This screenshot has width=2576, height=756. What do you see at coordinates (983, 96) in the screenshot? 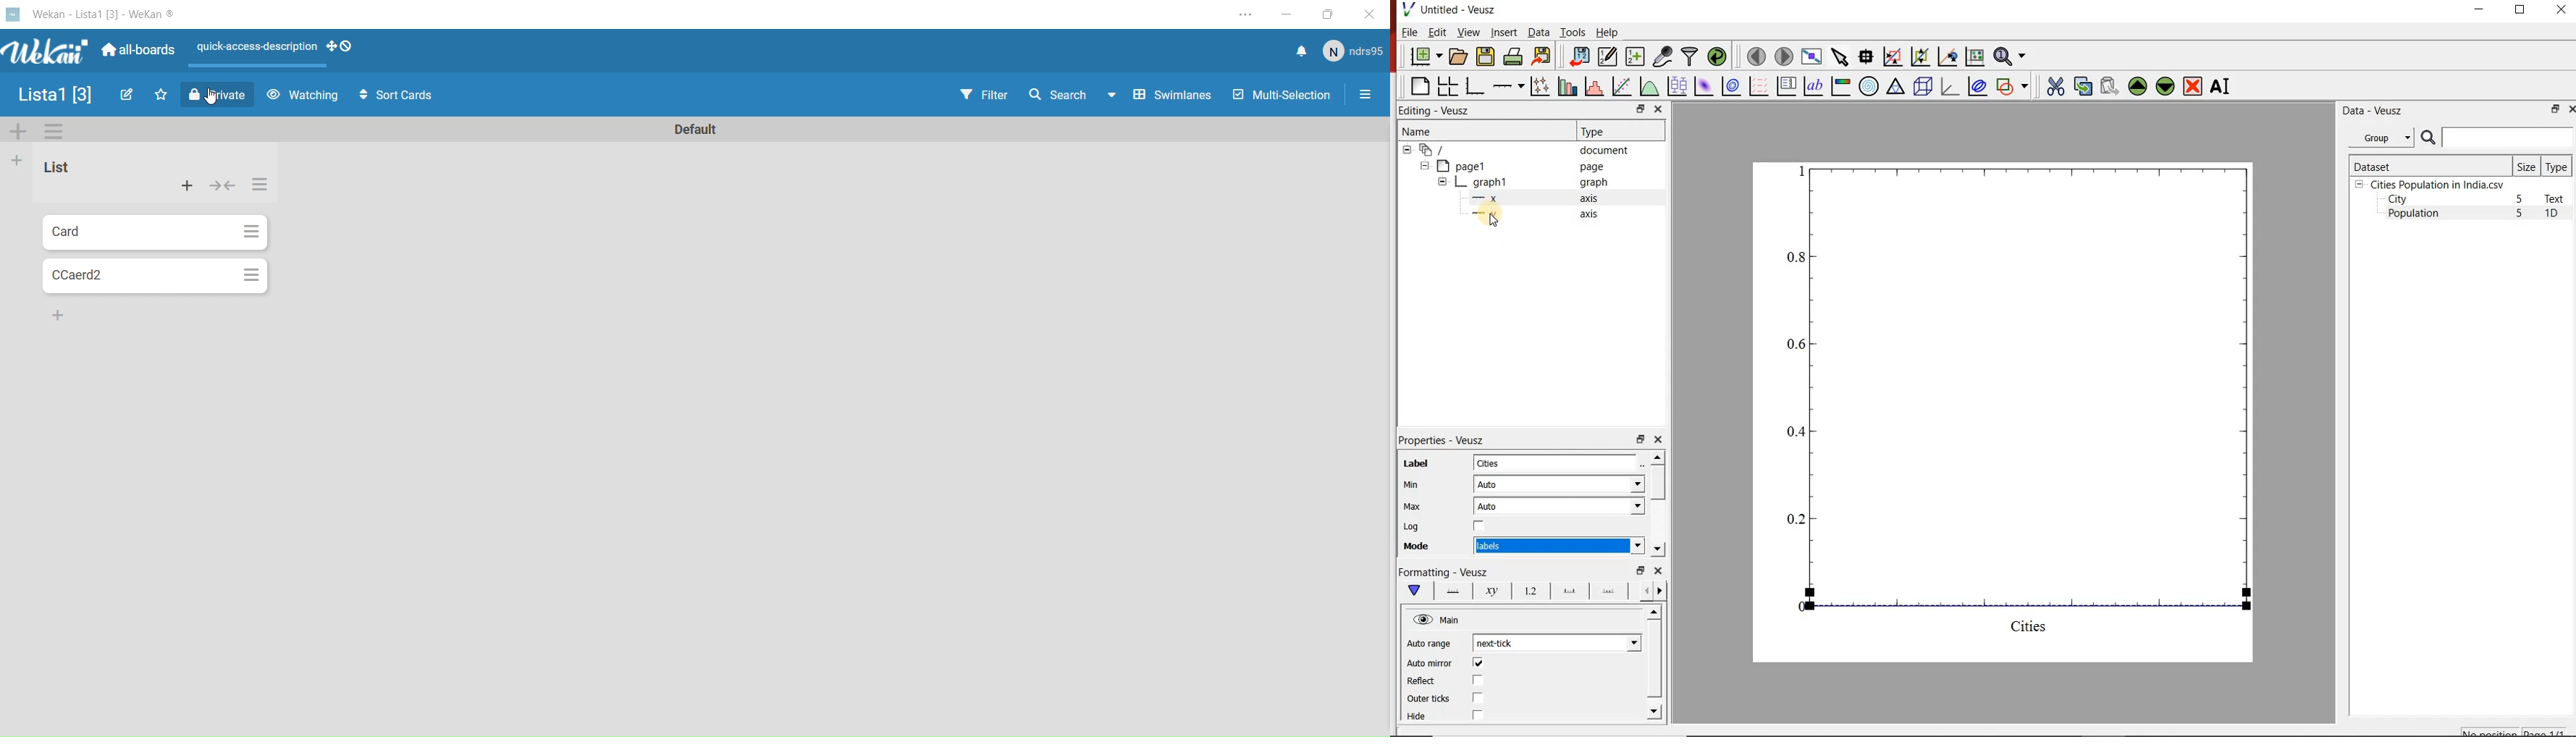
I see `Filter` at bounding box center [983, 96].